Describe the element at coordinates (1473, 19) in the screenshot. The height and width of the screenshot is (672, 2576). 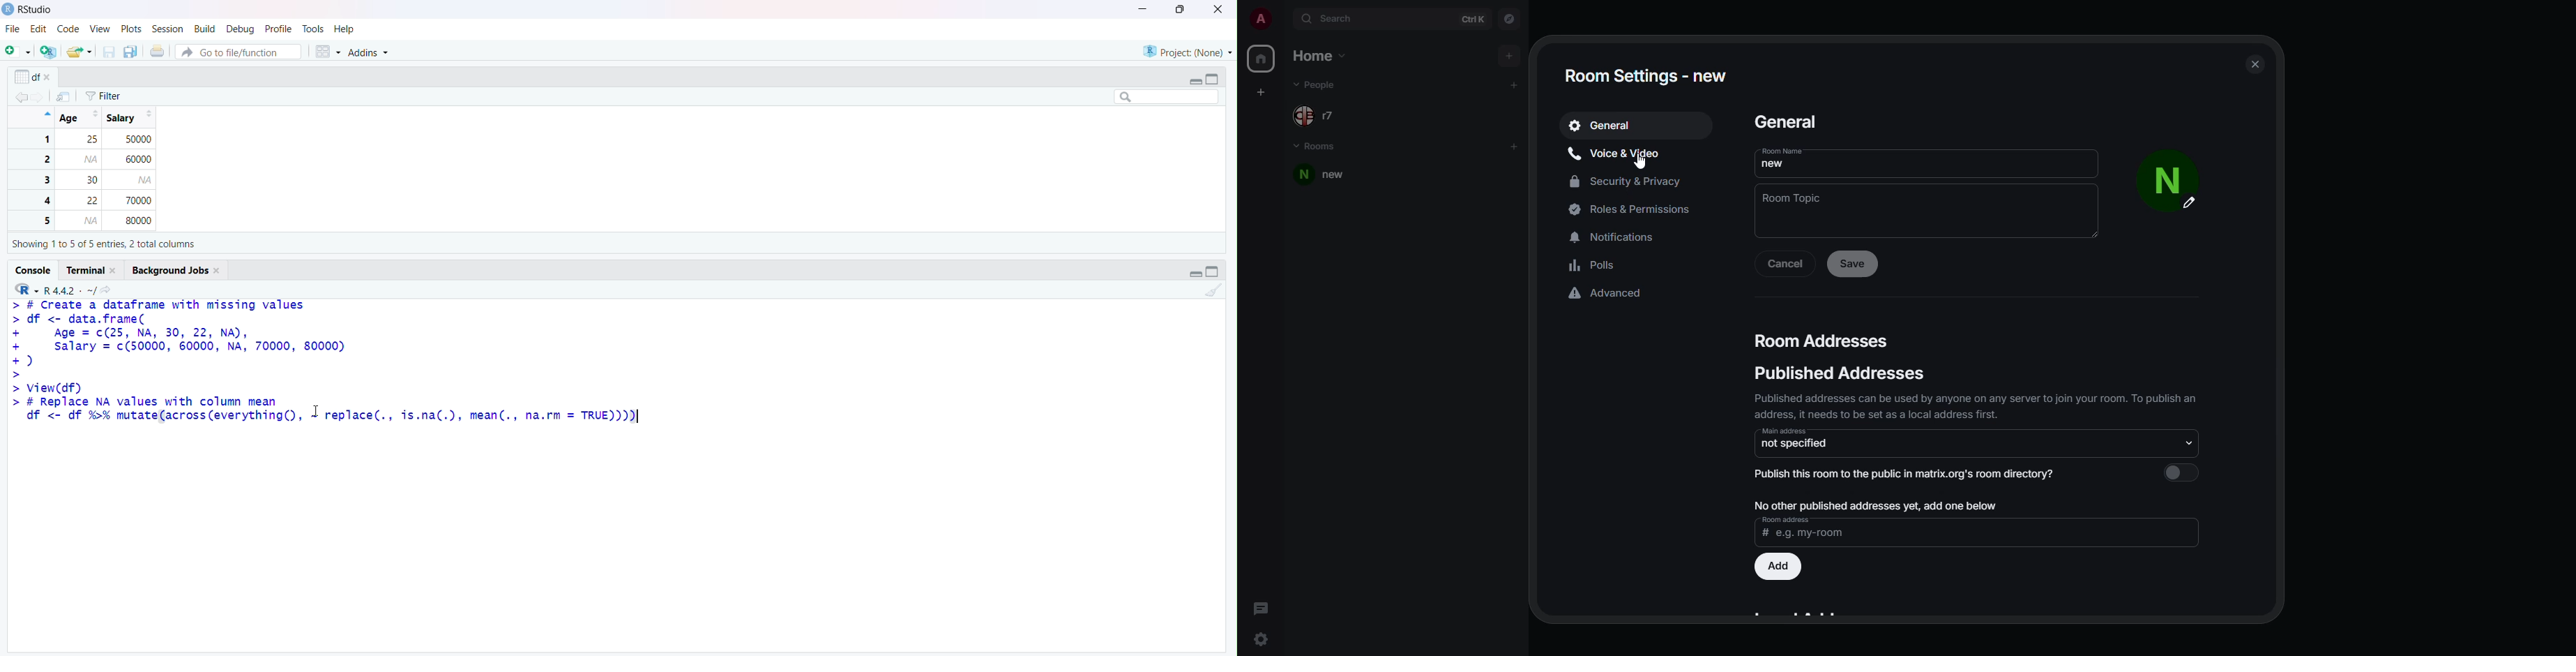
I see `ctrl K` at that location.